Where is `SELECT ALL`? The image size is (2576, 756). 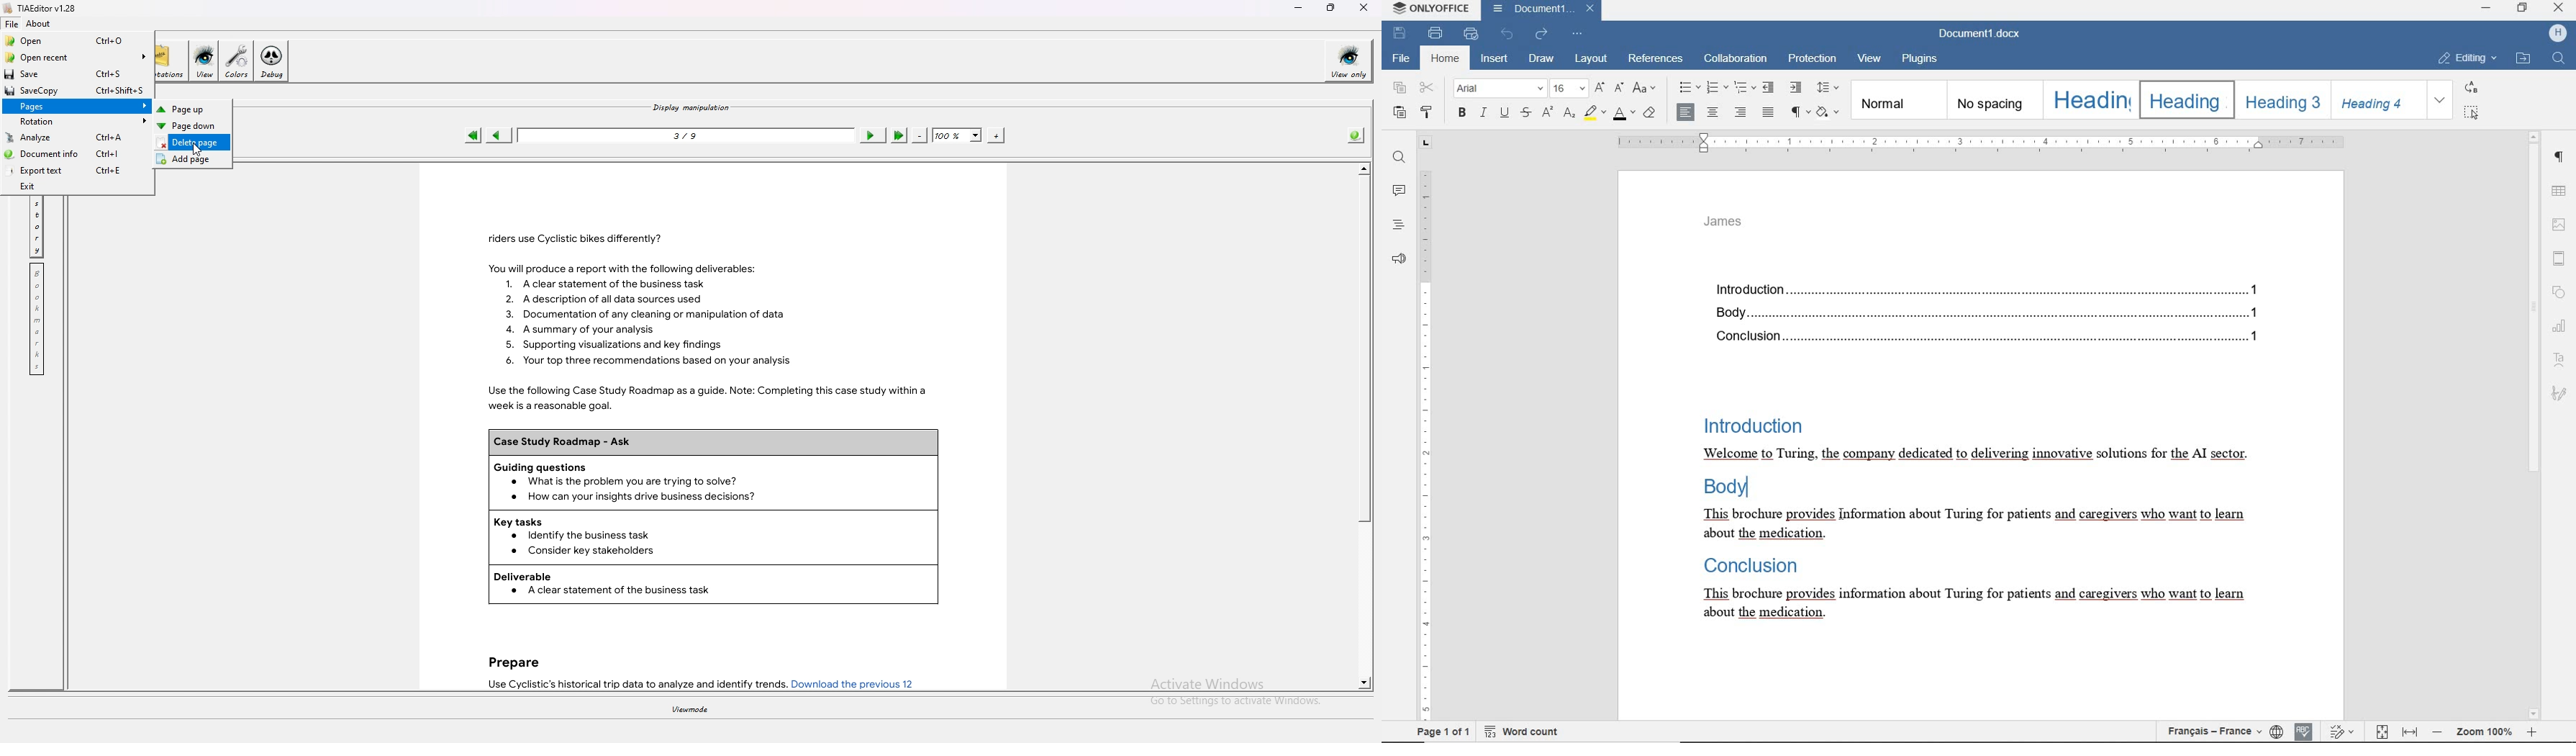
SELECT ALL is located at coordinates (2470, 112).